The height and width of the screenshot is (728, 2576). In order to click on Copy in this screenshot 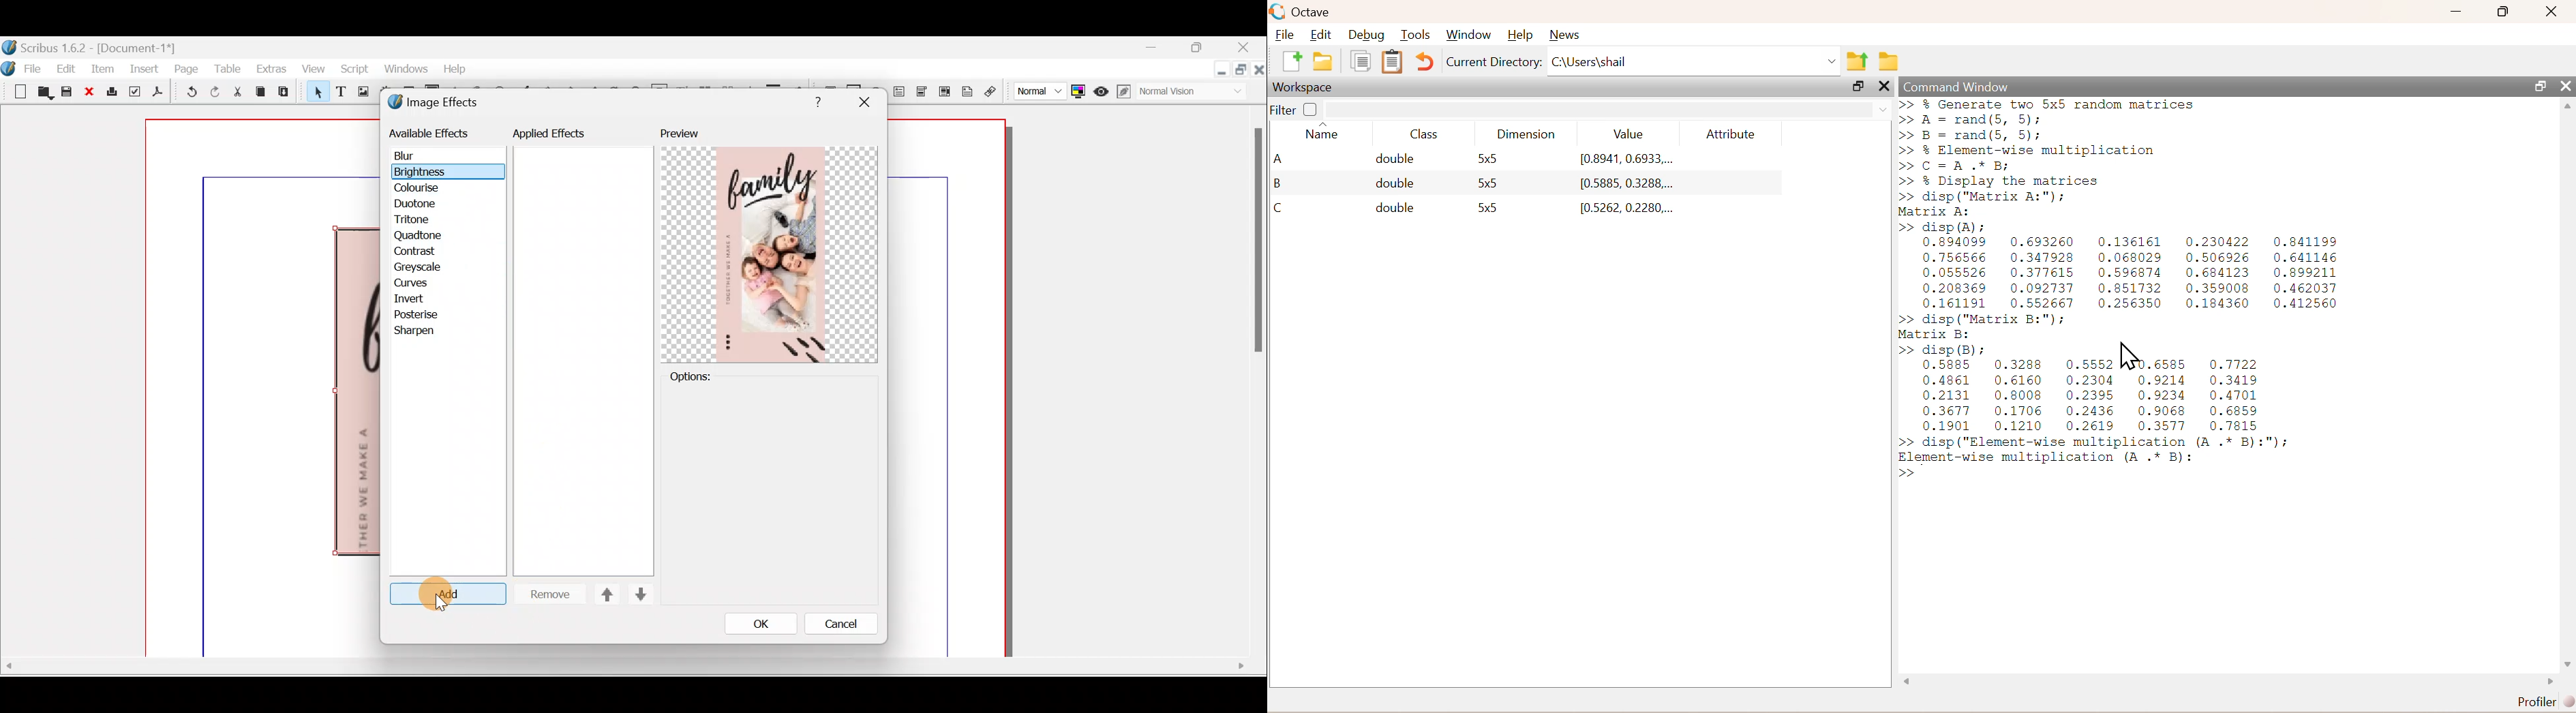, I will do `click(261, 92)`.